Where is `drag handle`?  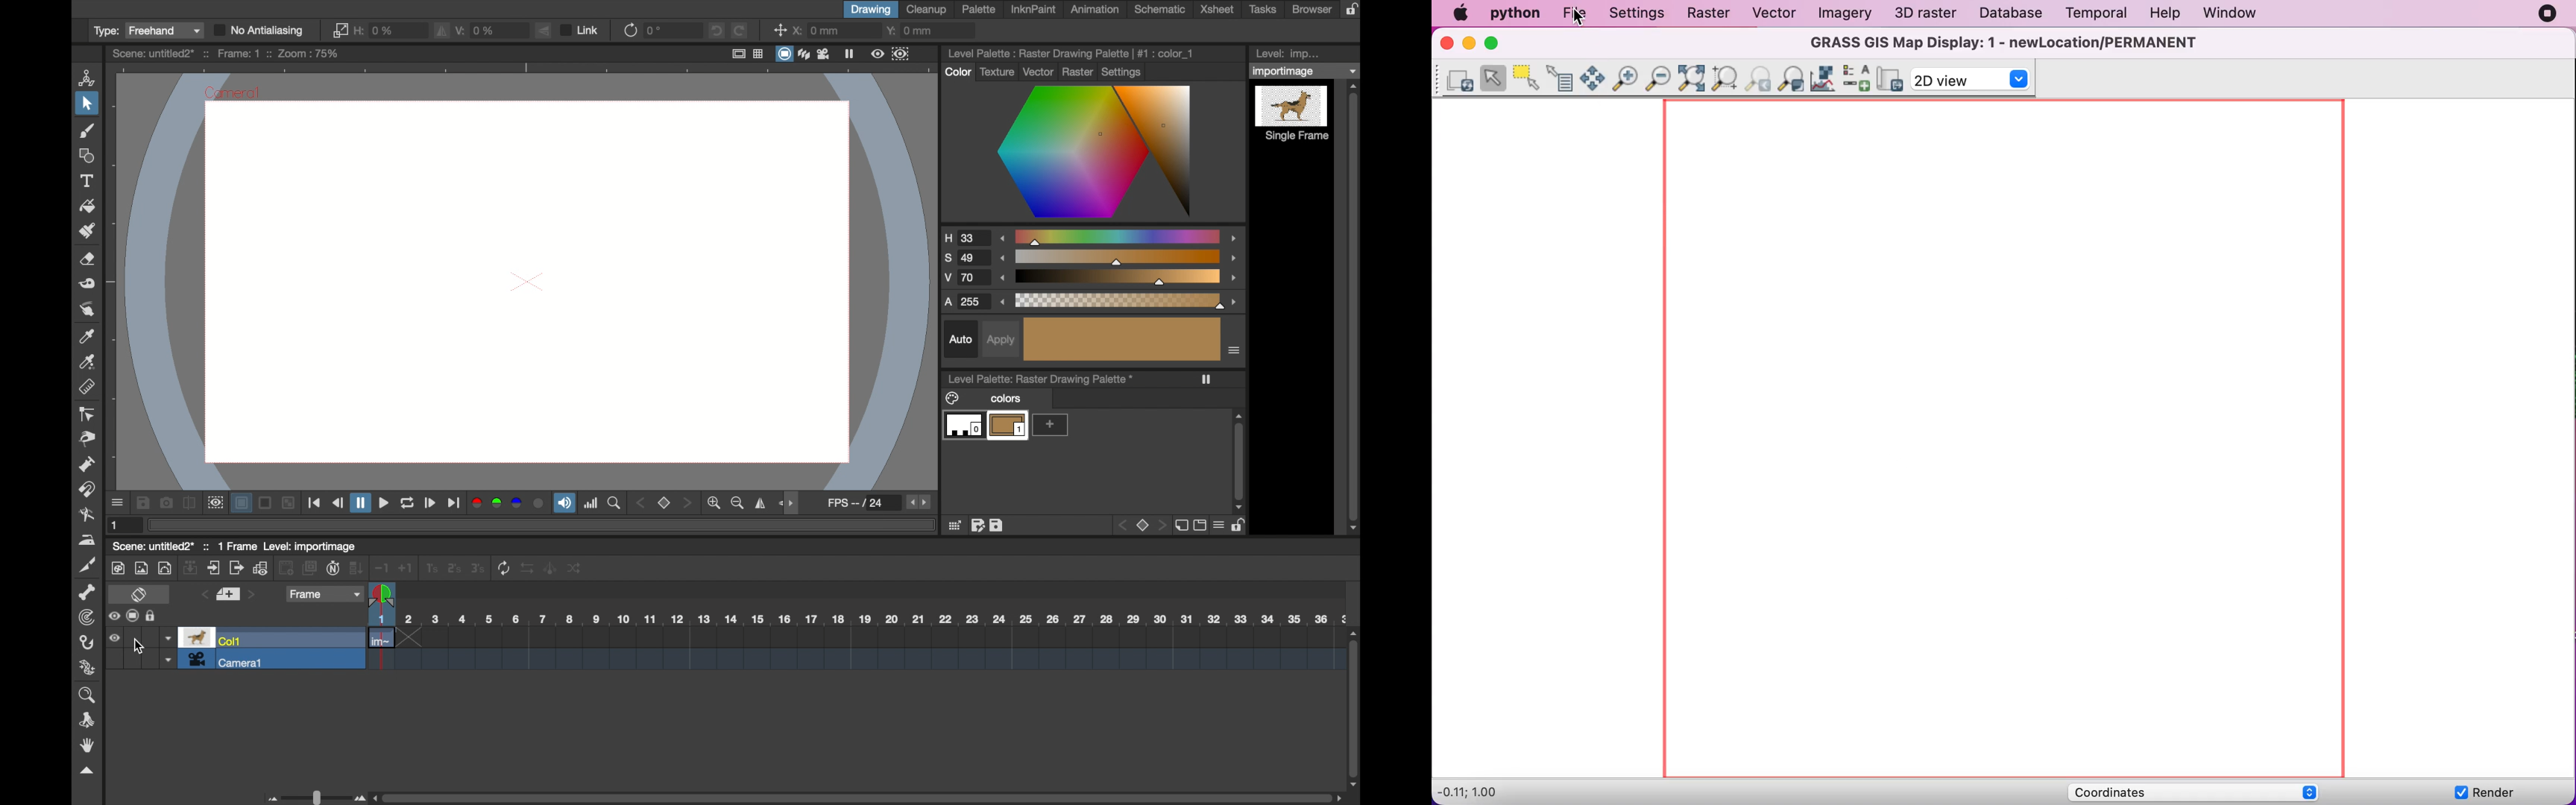 drag handle is located at coordinates (86, 771).